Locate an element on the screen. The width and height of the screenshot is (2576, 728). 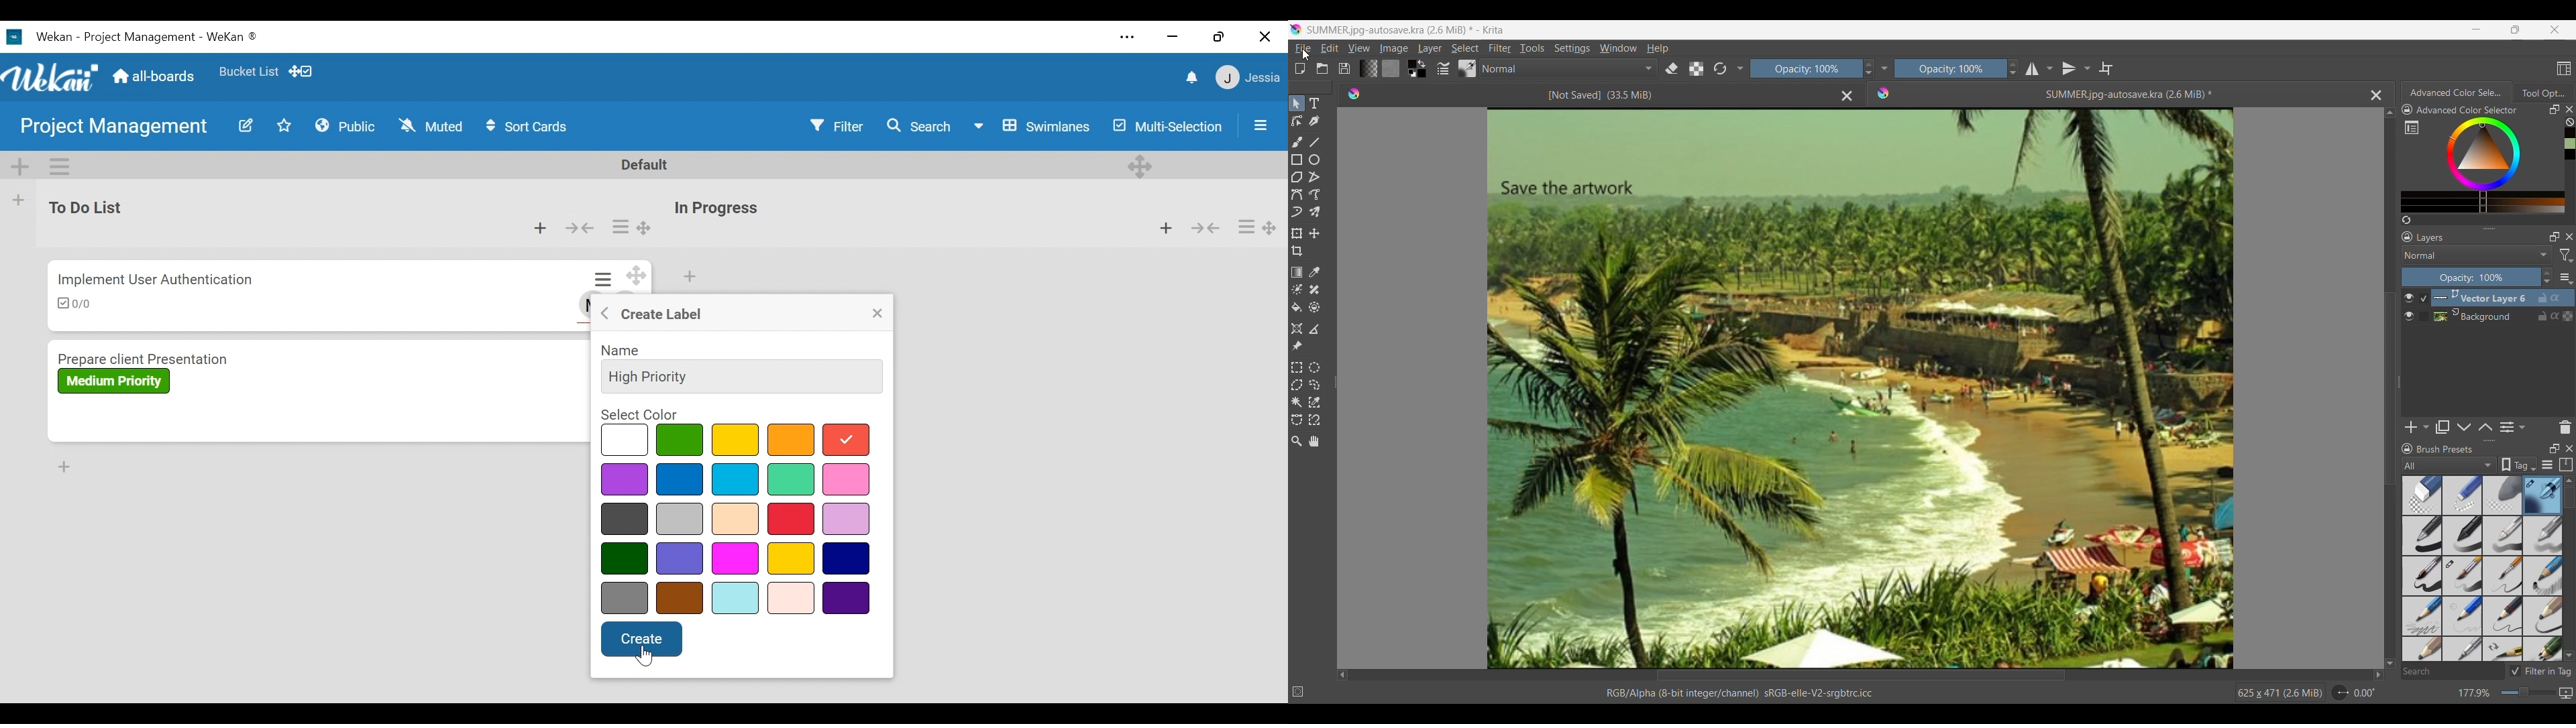
Edit is located at coordinates (245, 125).